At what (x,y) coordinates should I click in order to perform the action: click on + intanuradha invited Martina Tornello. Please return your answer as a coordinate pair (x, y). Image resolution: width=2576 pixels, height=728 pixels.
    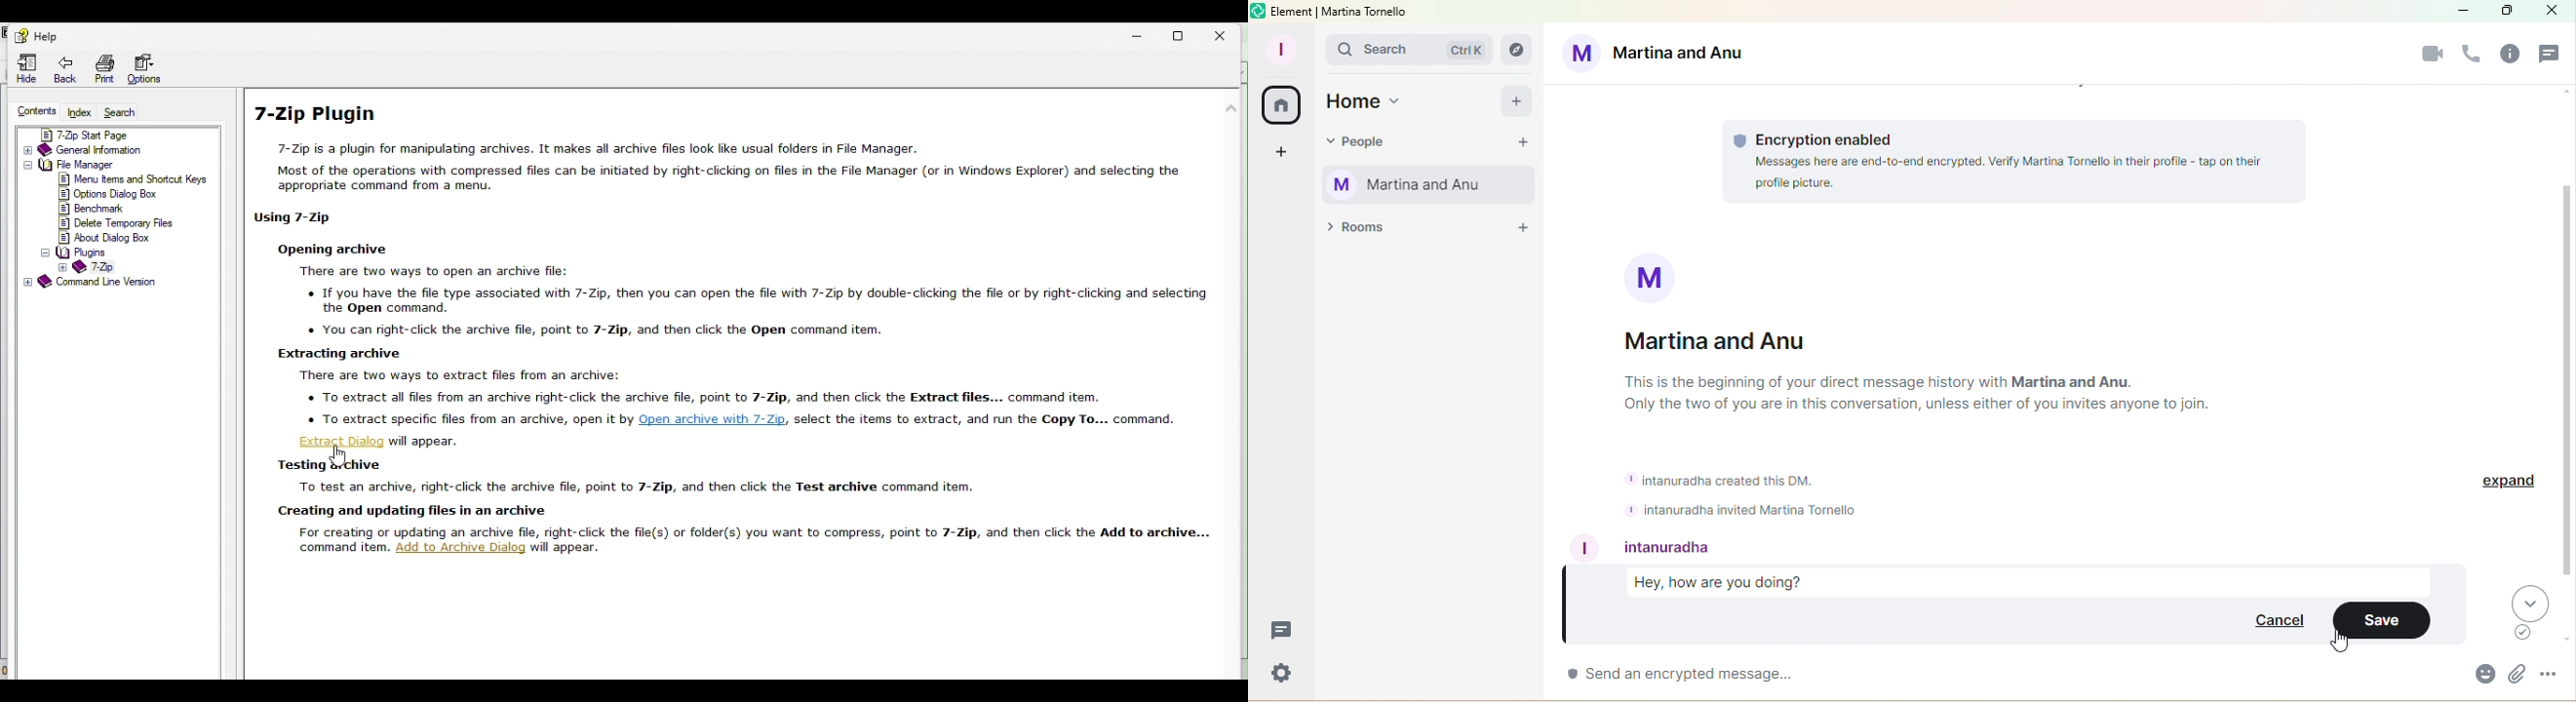
    Looking at the image, I should click on (1741, 509).